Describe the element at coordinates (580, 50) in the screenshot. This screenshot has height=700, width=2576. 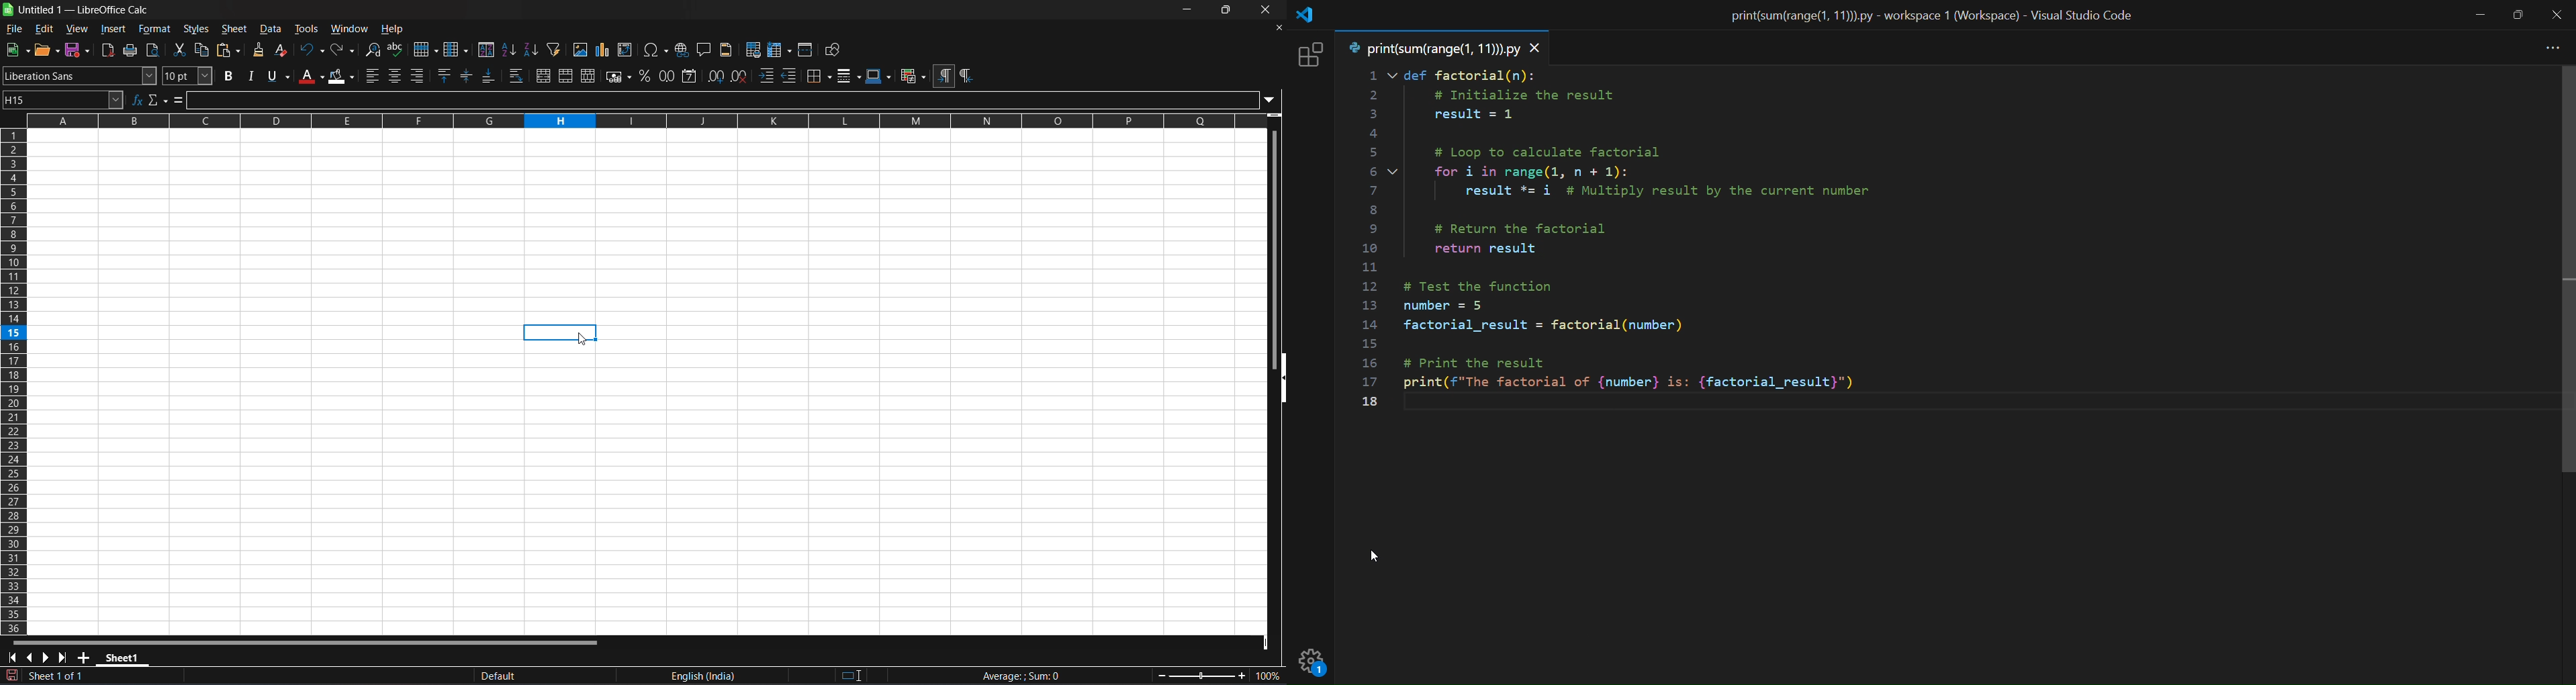
I see `insert image` at that location.